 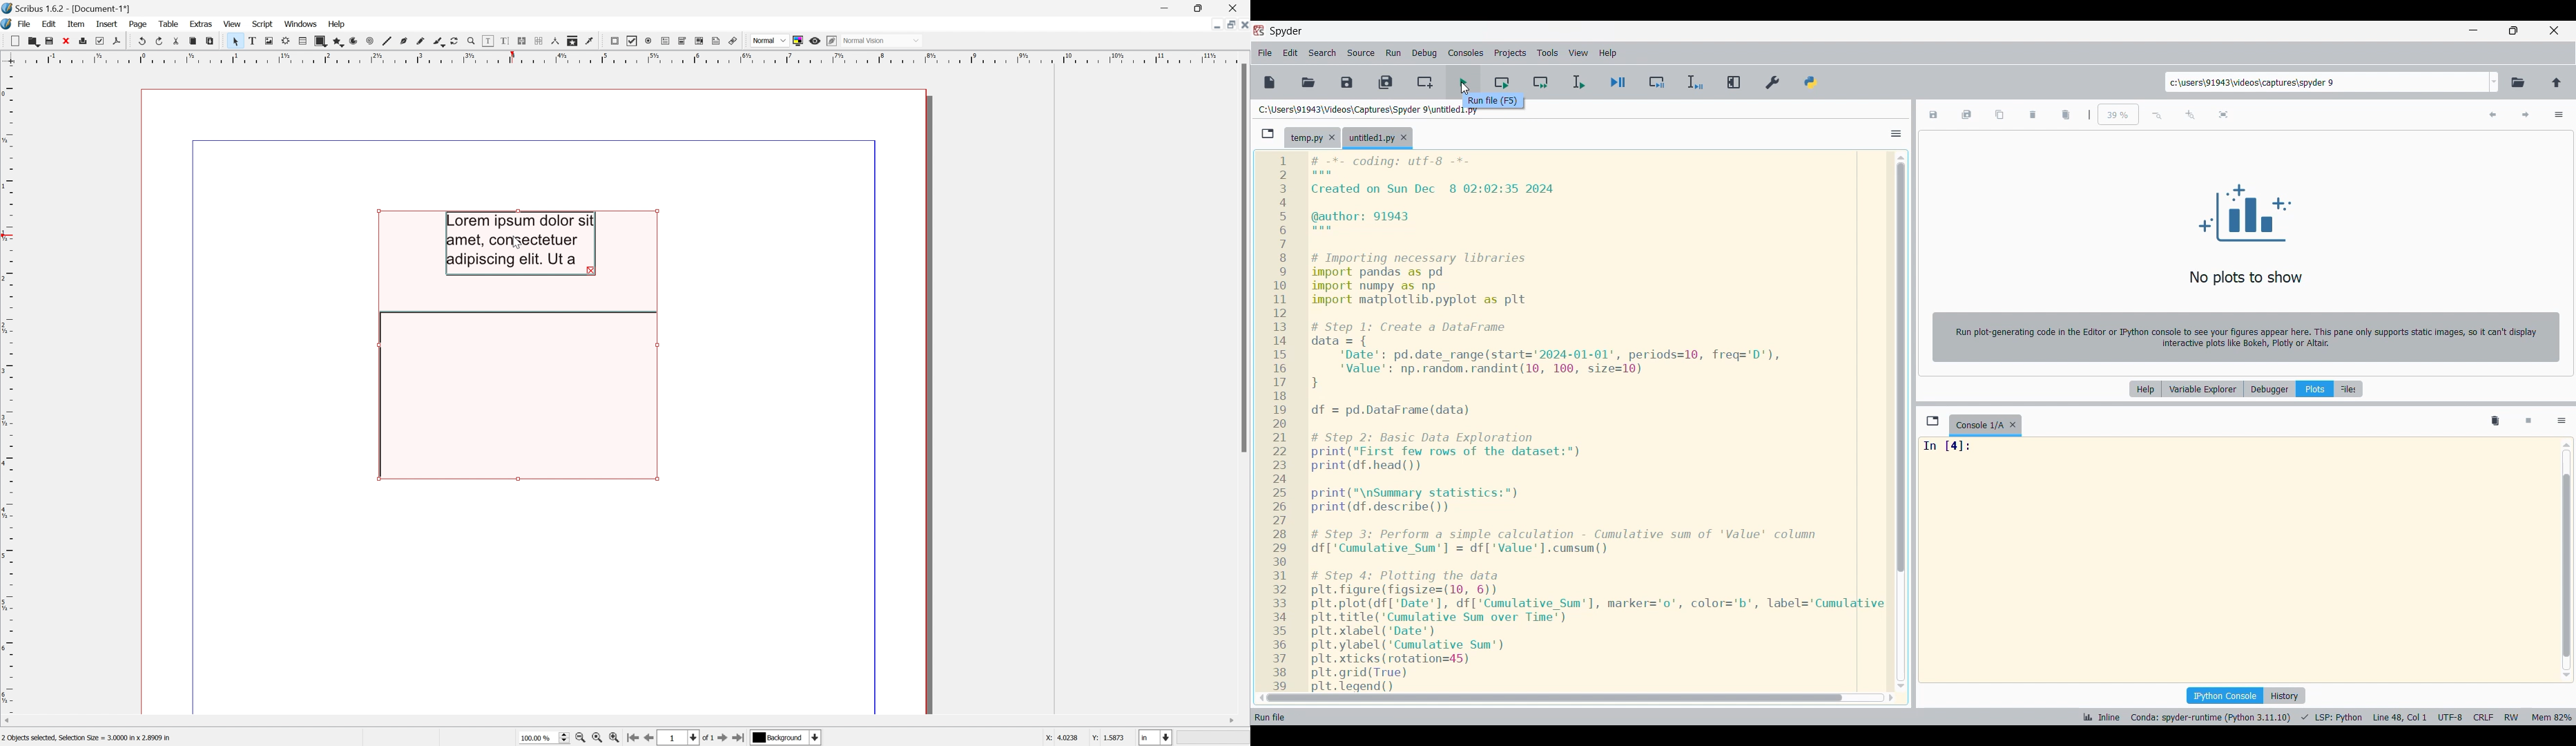 What do you see at coordinates (1979, 425) in the screenshot?
I see `Current tab` at bounding box center [1979, 425].